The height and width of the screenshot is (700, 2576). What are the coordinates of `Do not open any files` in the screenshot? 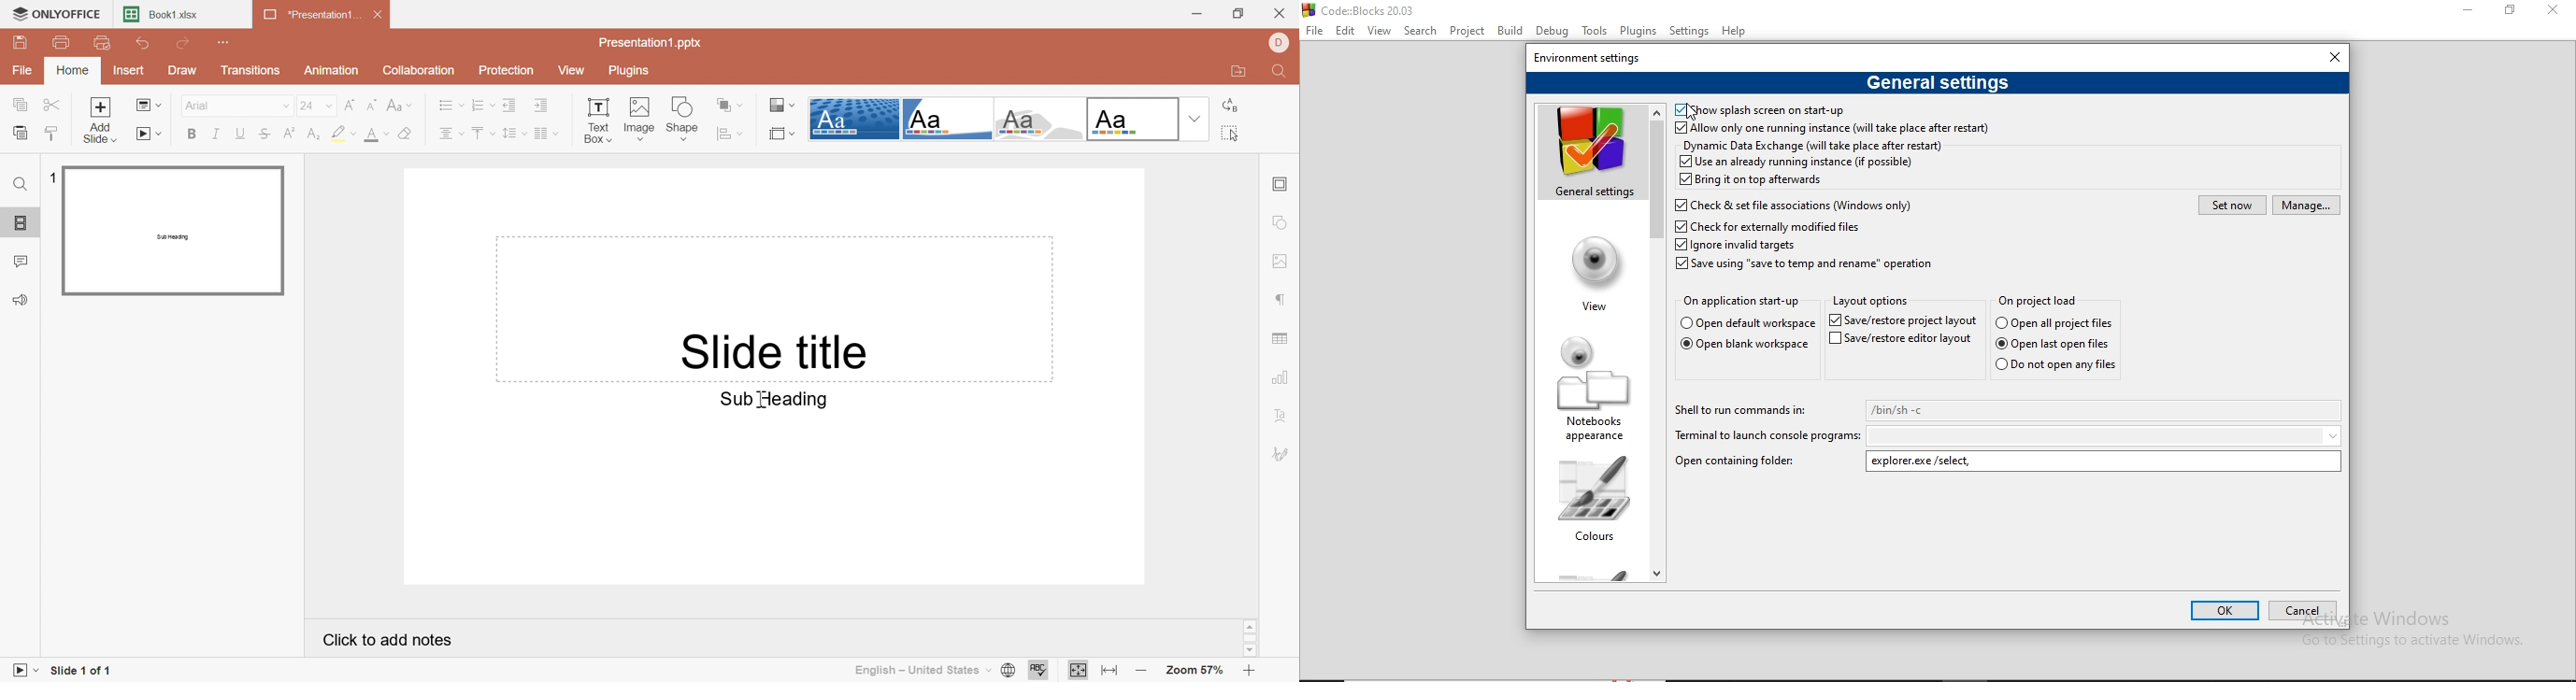 It's located at (2057, 365).